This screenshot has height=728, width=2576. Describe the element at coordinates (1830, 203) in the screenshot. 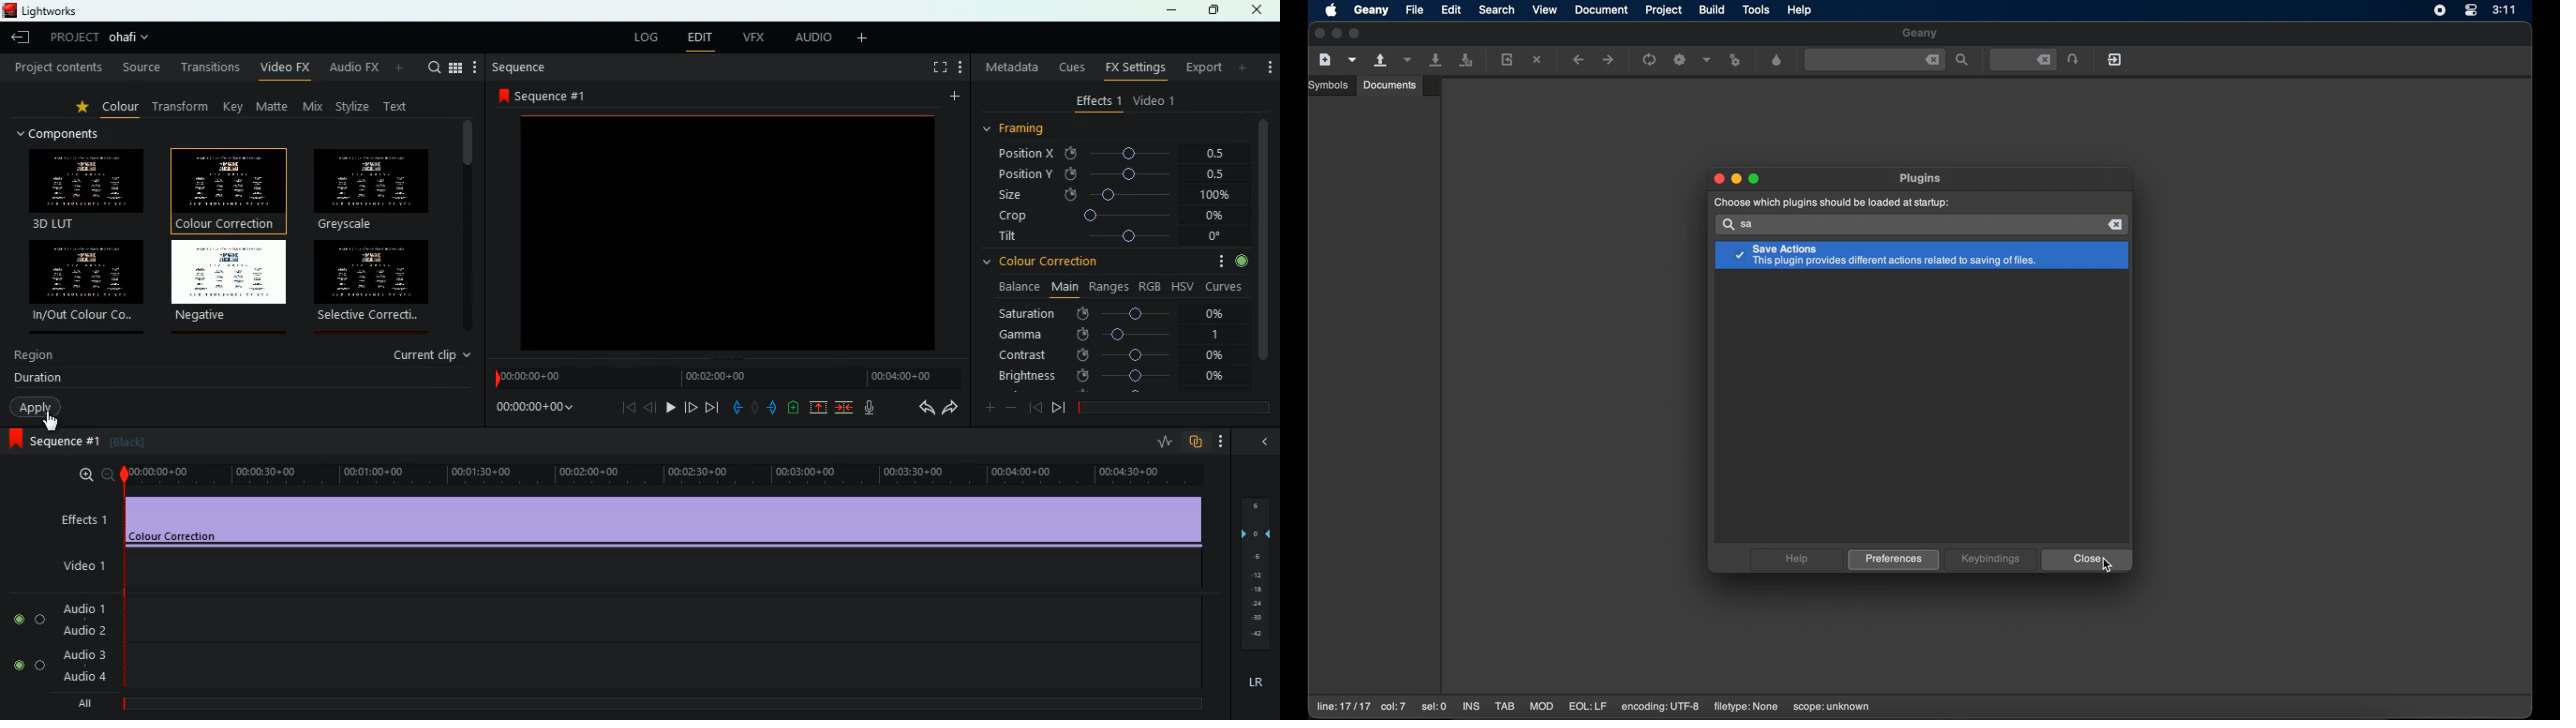

I see `choose which plugins should be loaded at startup` at that location.